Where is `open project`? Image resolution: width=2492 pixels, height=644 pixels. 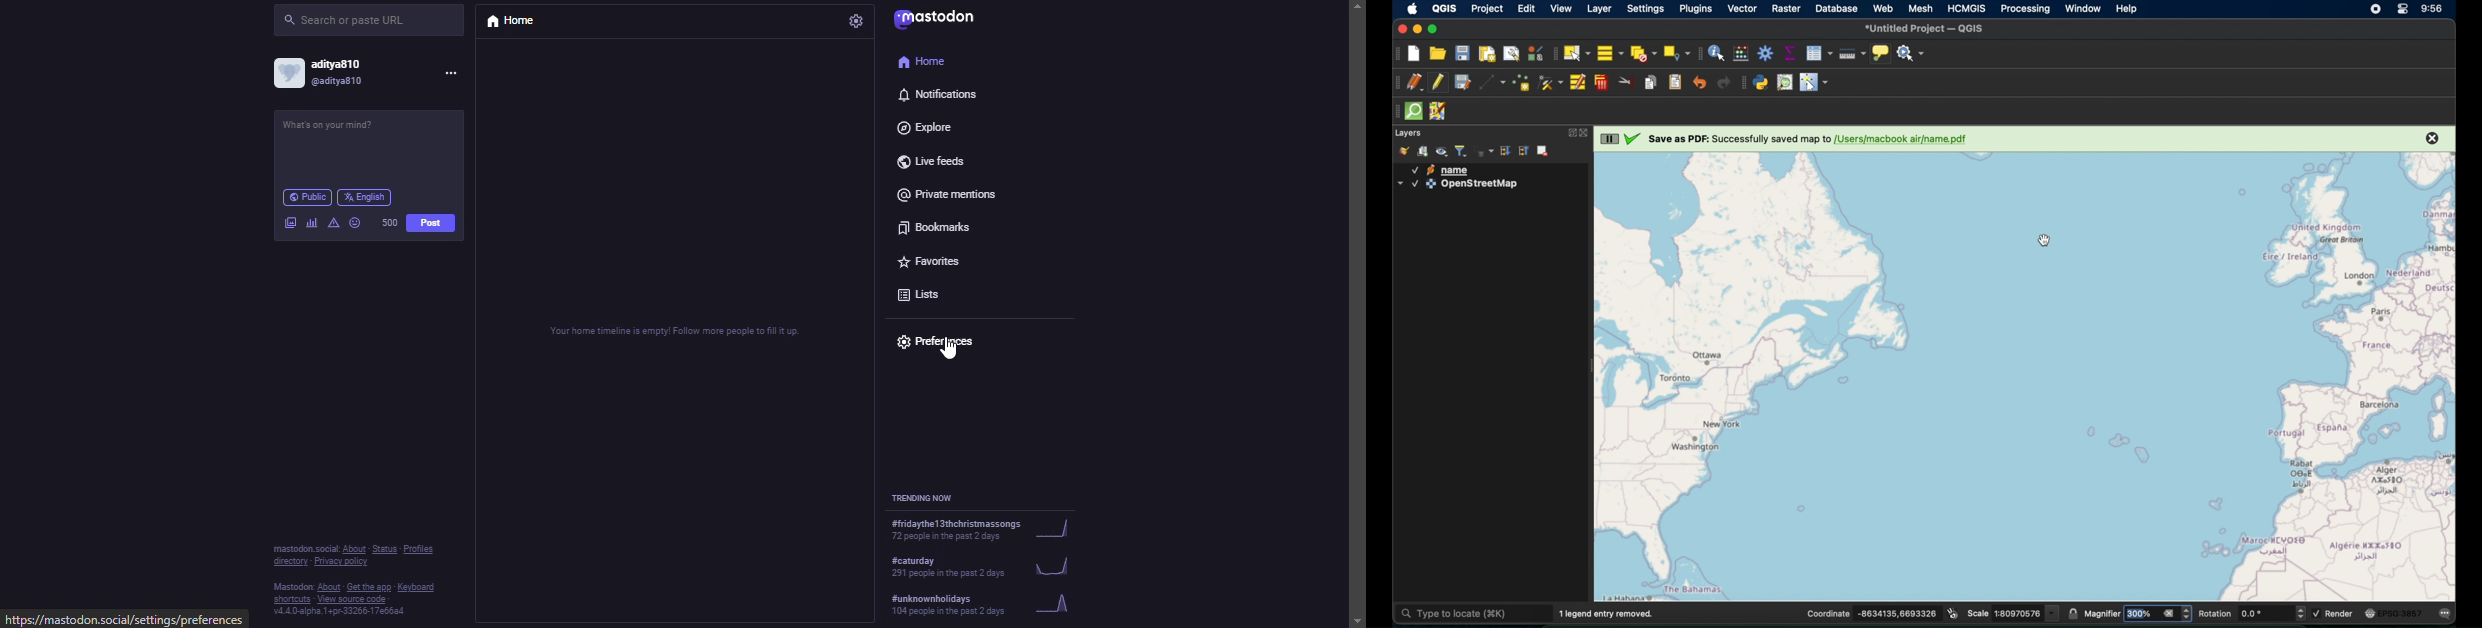 open project is located at coordinates (1438, 54).